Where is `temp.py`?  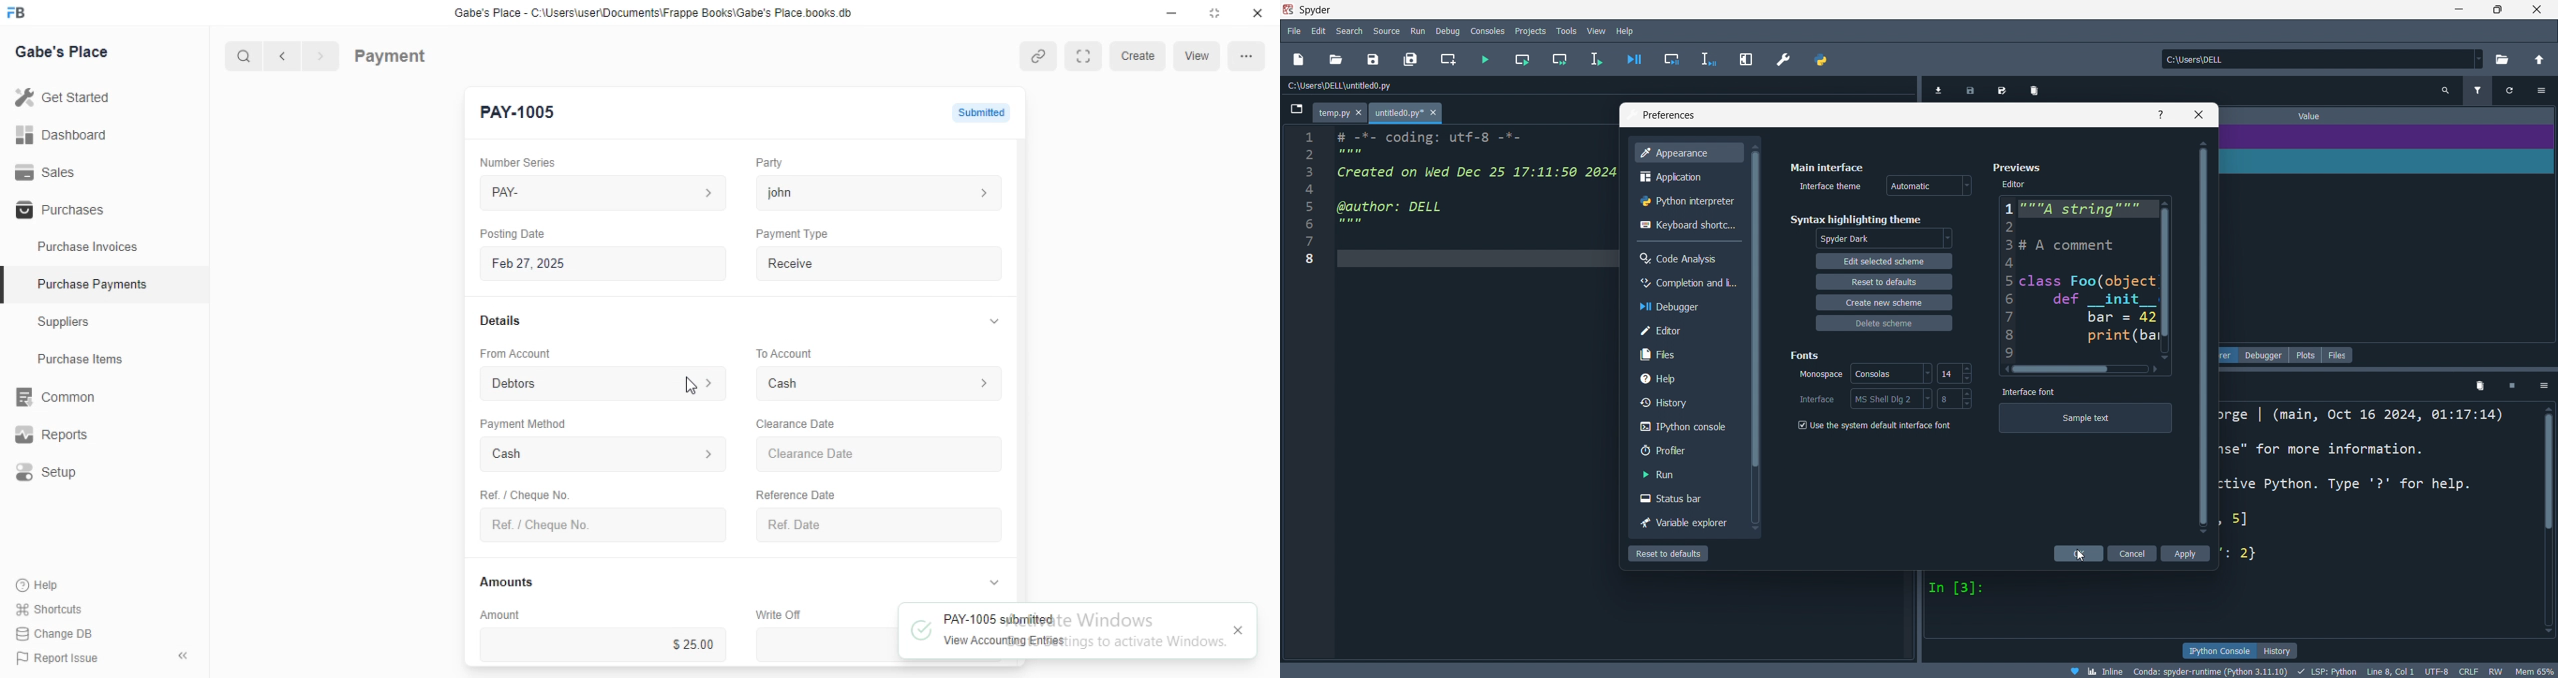
temp.py is located at coordinates (1343, 112).